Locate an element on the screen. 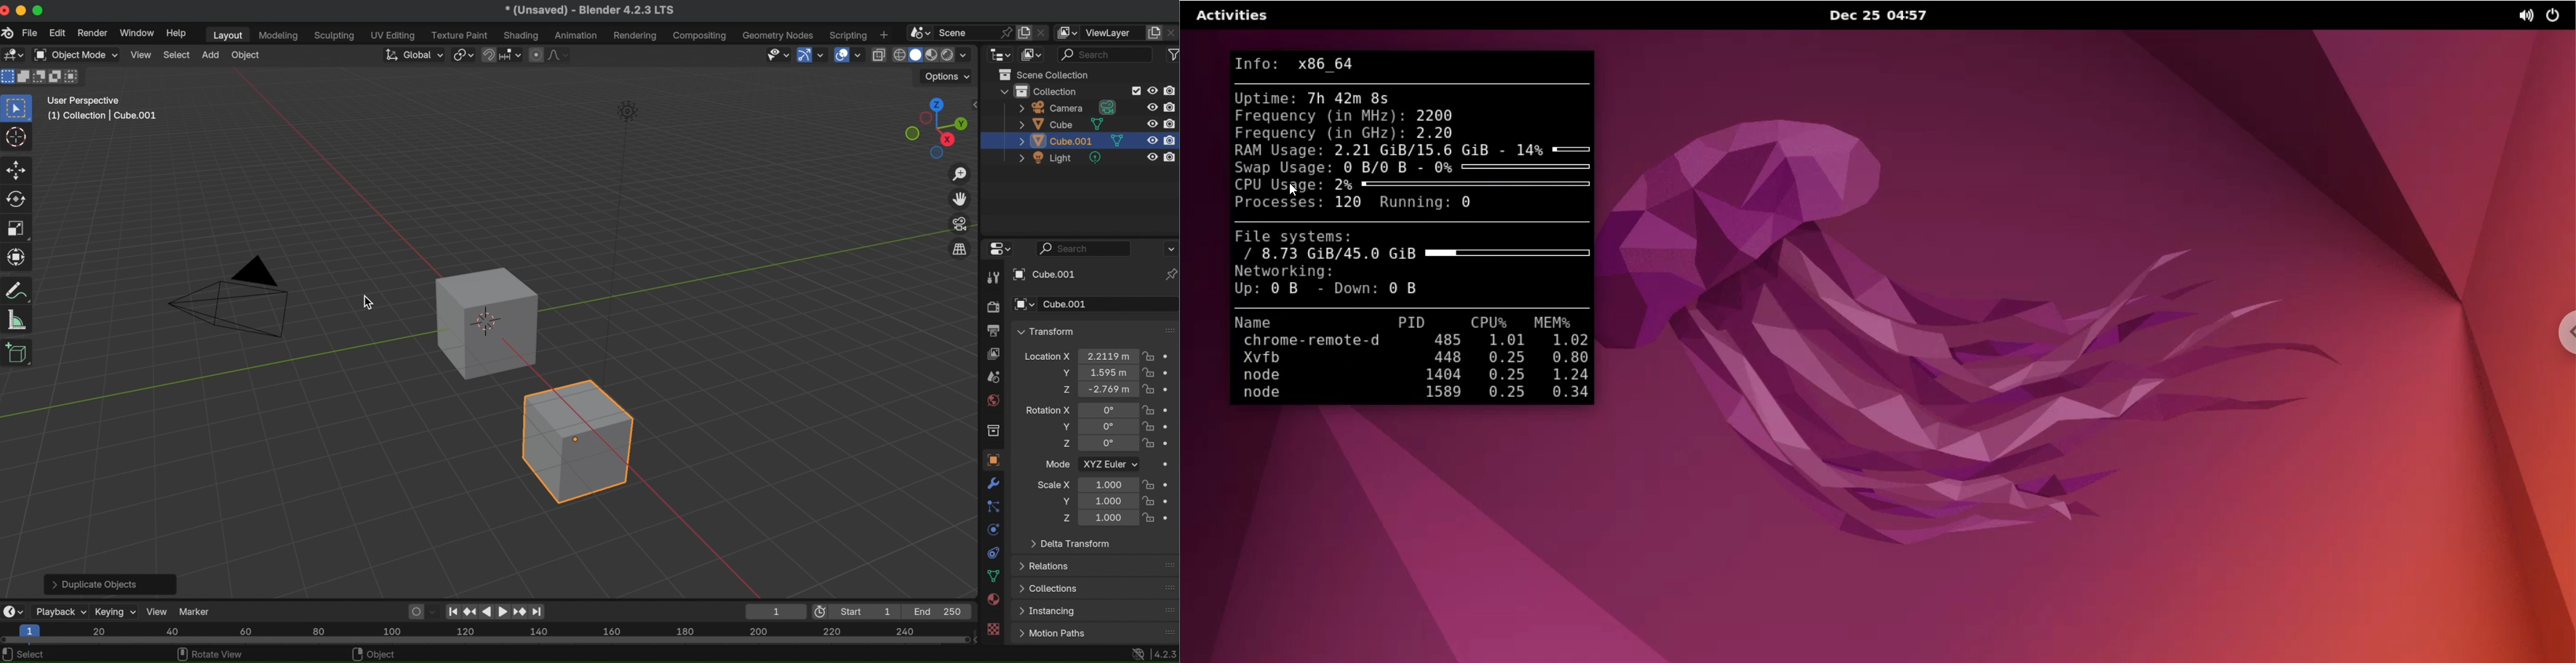 This screenshot has width=2576, height=672. network access is located at coordinates (1135, 653).